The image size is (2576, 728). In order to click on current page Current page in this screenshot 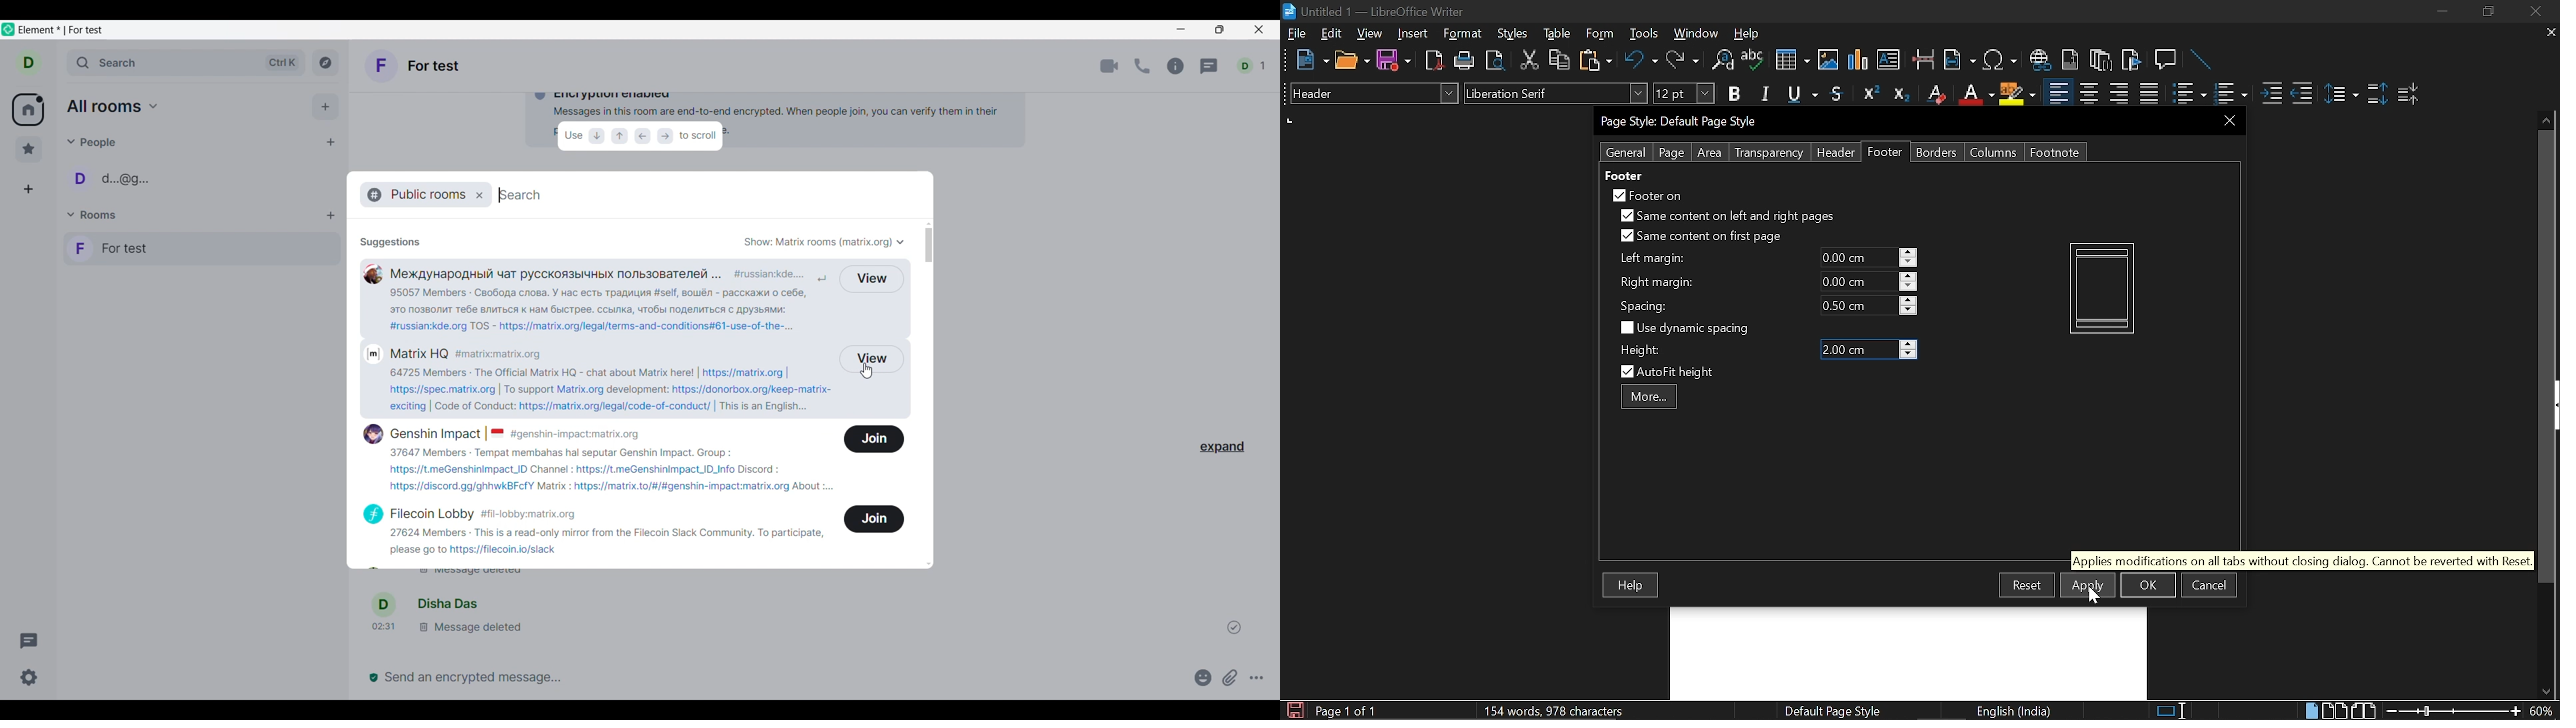, I will do `click(1345, 710)`.